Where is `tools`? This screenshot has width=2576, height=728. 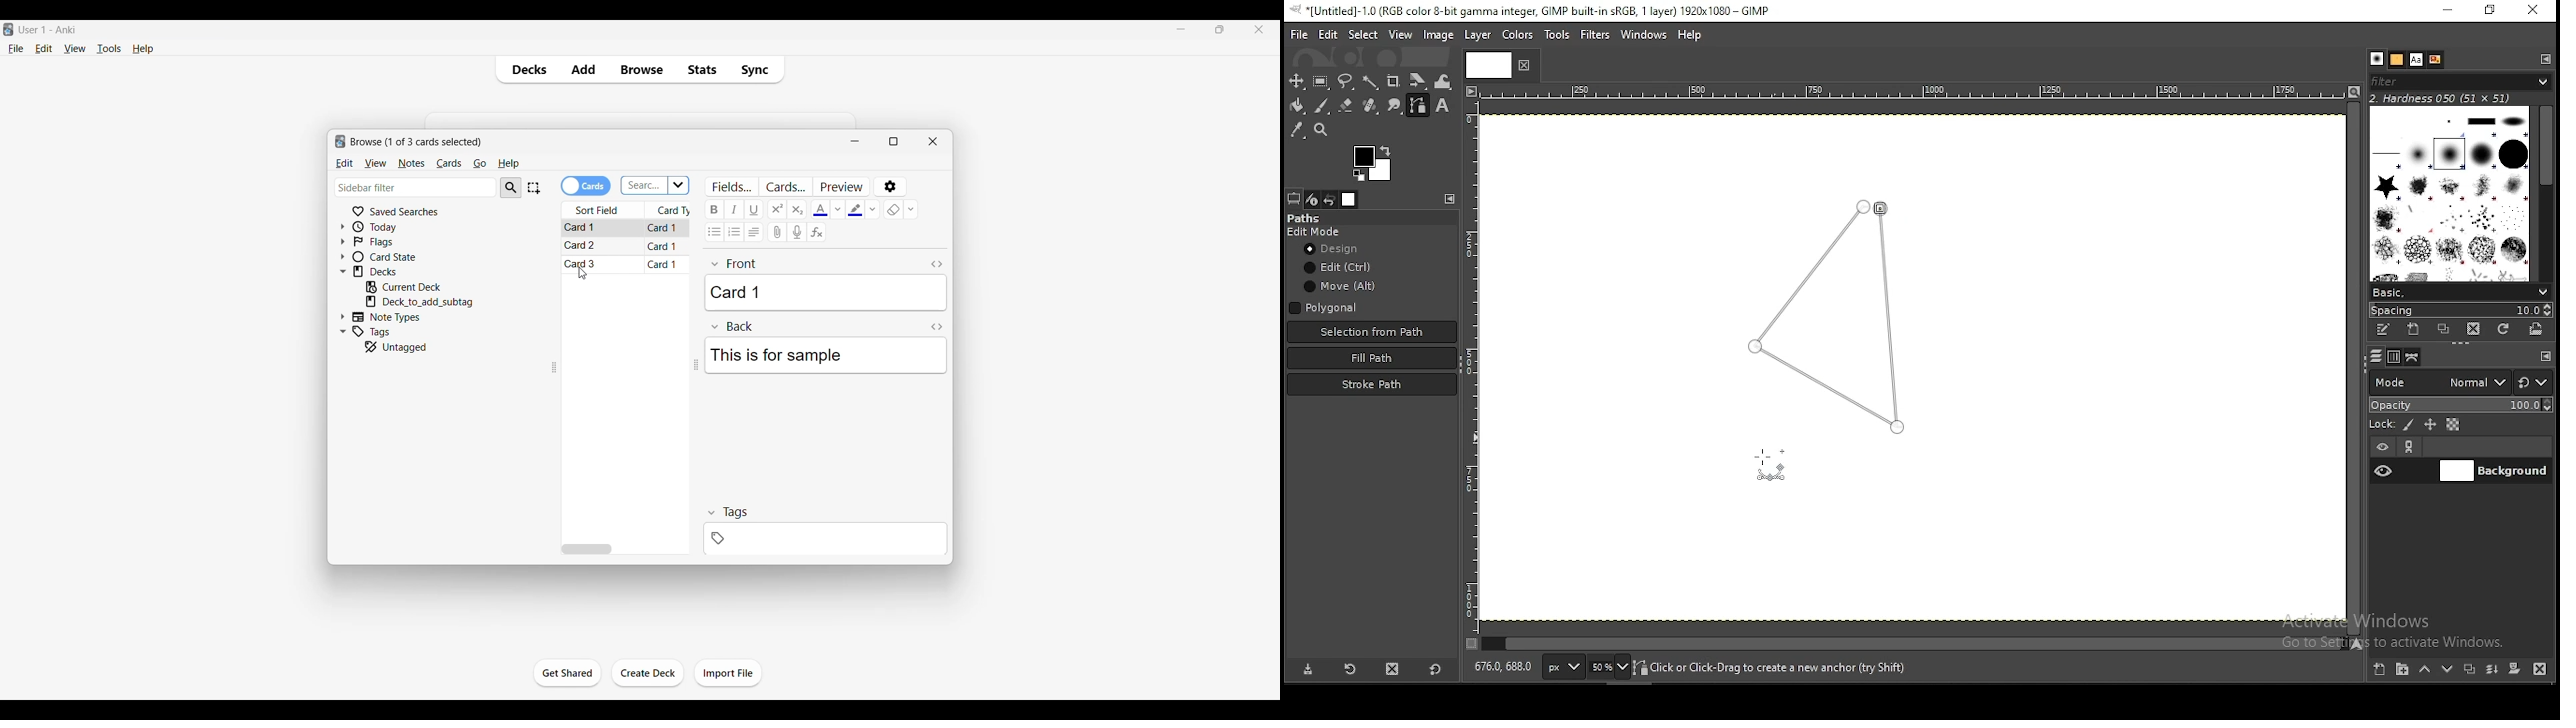
tools is located at coordinates (1556, 35).